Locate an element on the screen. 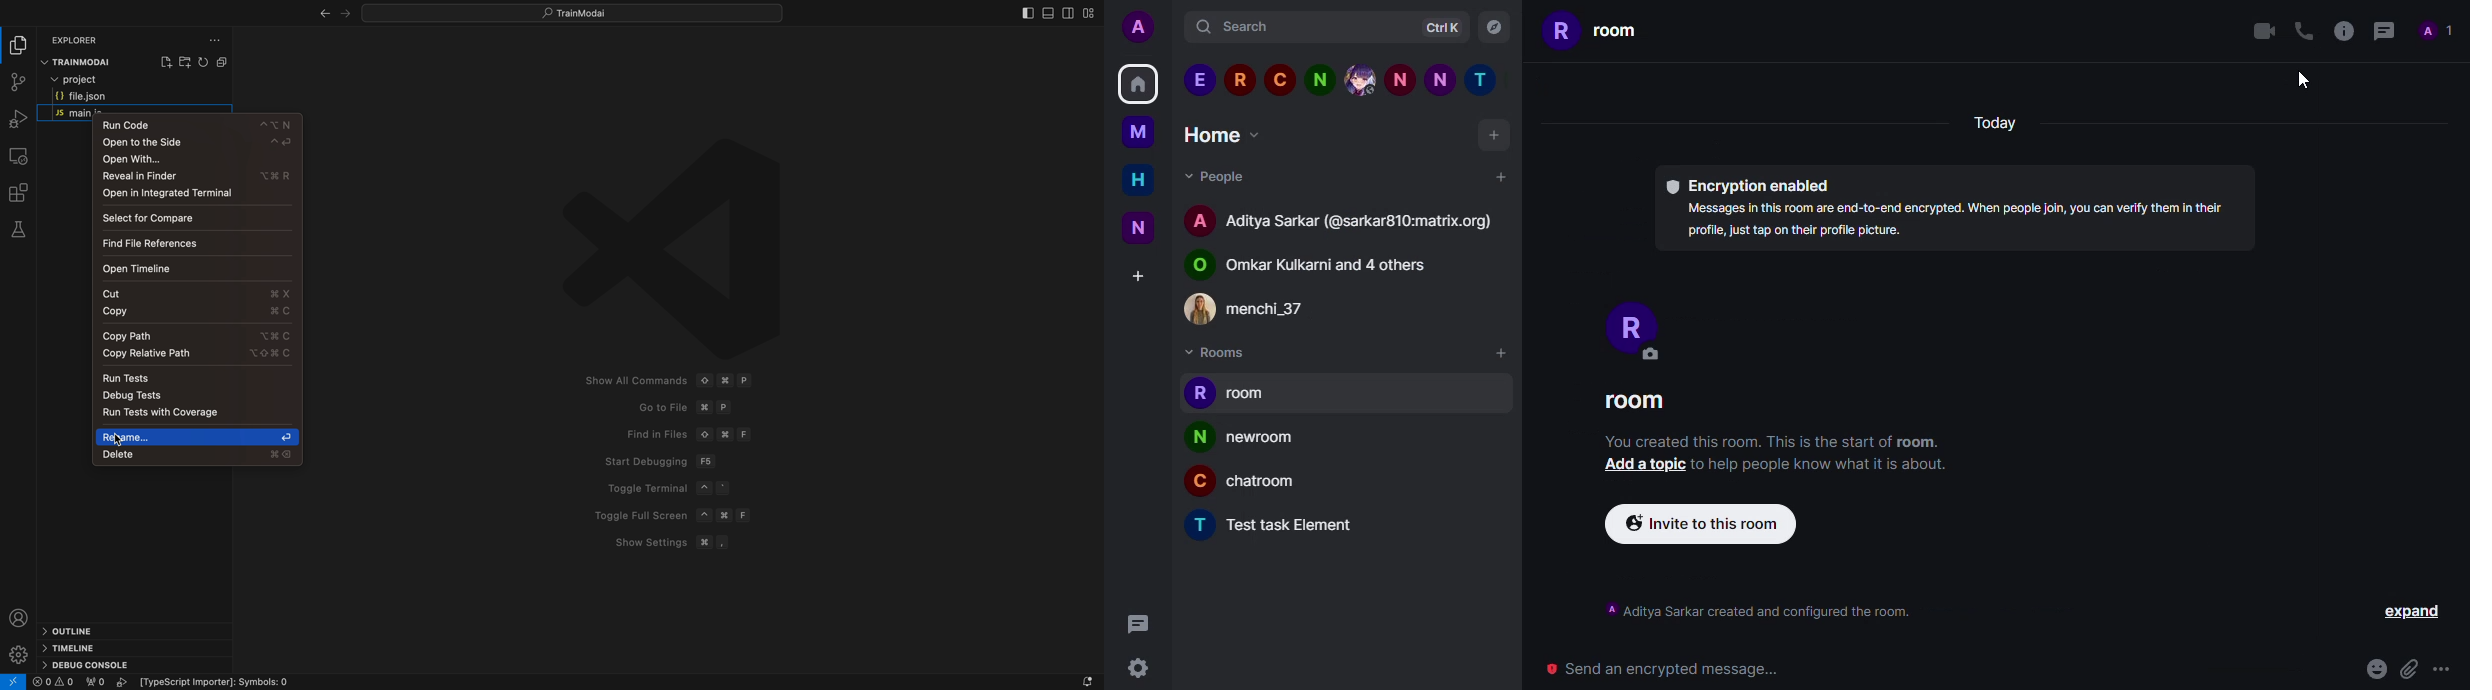  encryption enabled is located at coordinates (1747, 186).